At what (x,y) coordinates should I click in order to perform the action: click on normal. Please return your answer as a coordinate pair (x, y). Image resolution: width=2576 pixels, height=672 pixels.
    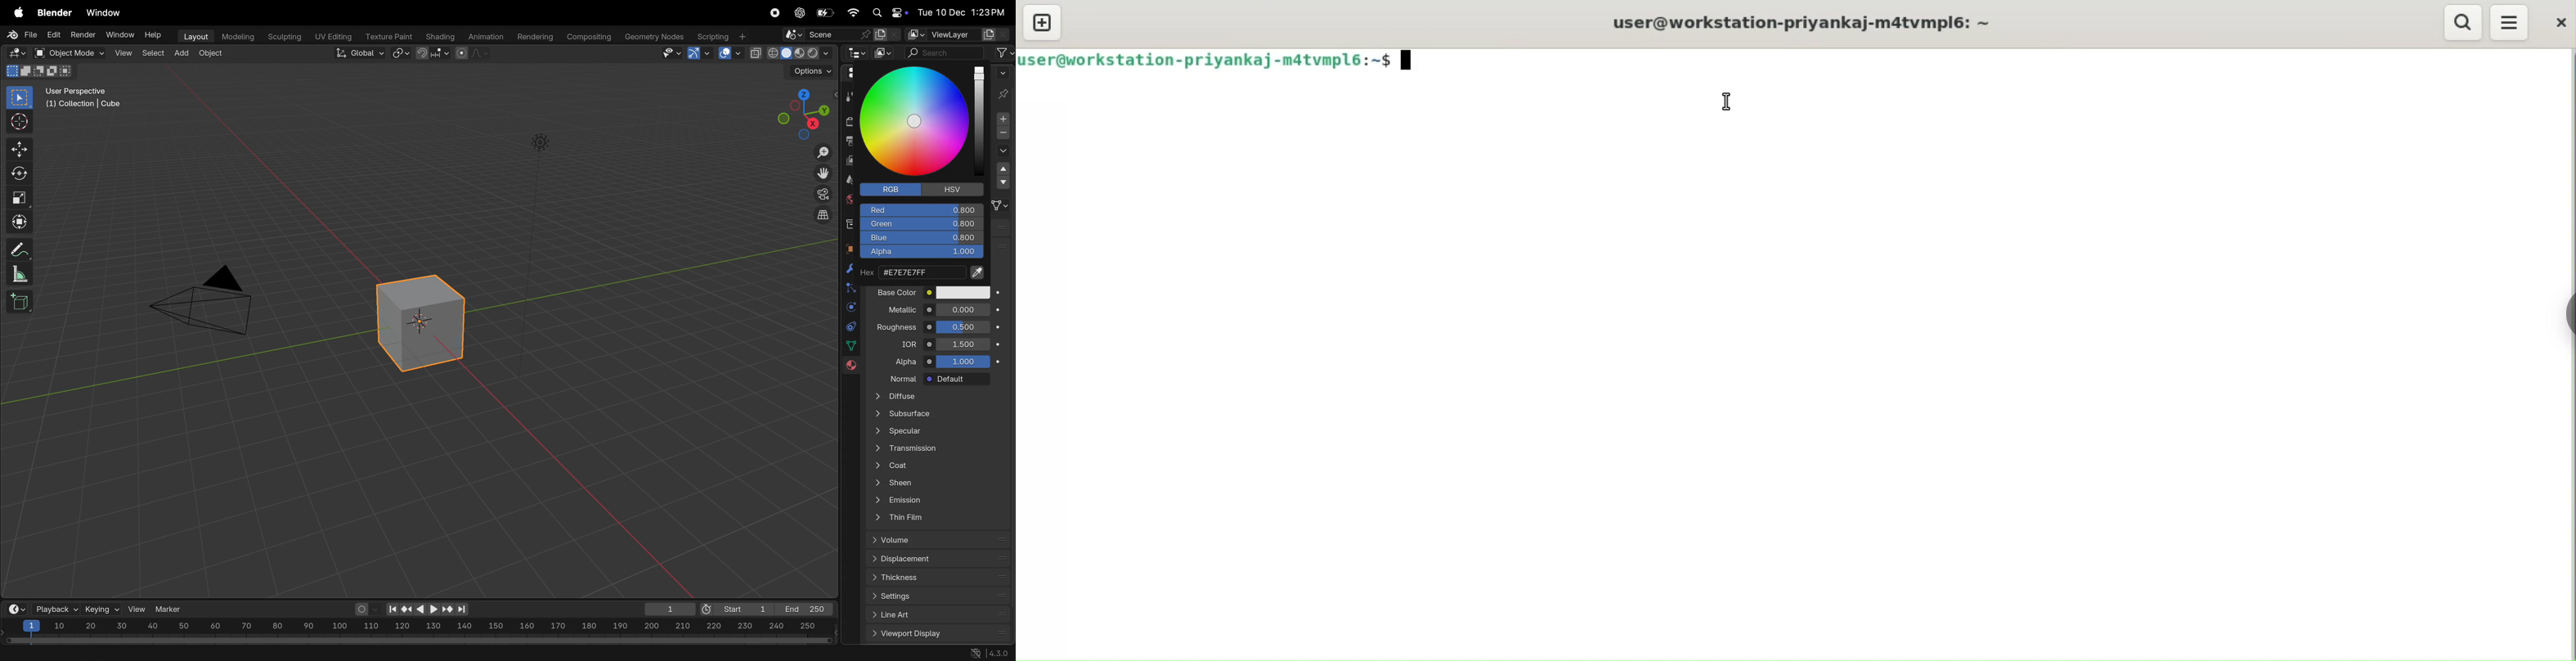
    Looking at the image, I should click on (898, 378).